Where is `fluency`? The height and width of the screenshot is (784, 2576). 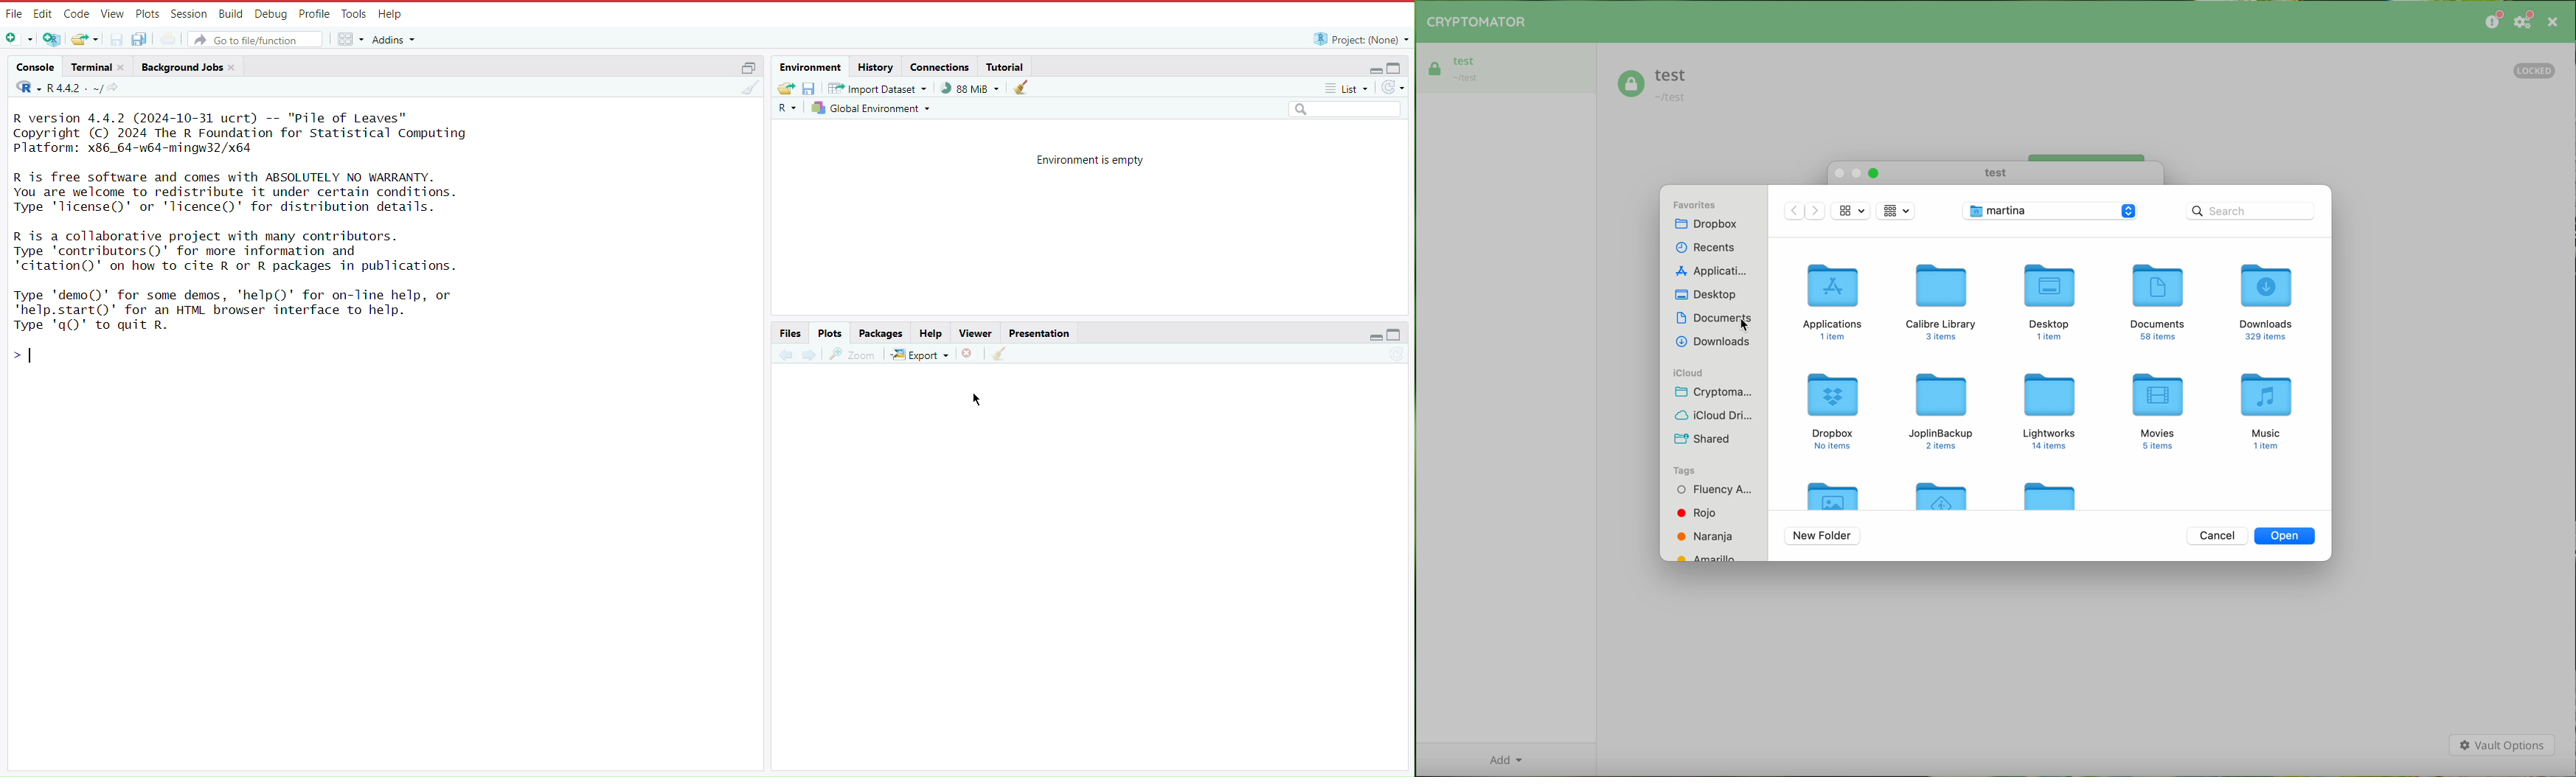 fluency is located at coordinates (1712, 491).